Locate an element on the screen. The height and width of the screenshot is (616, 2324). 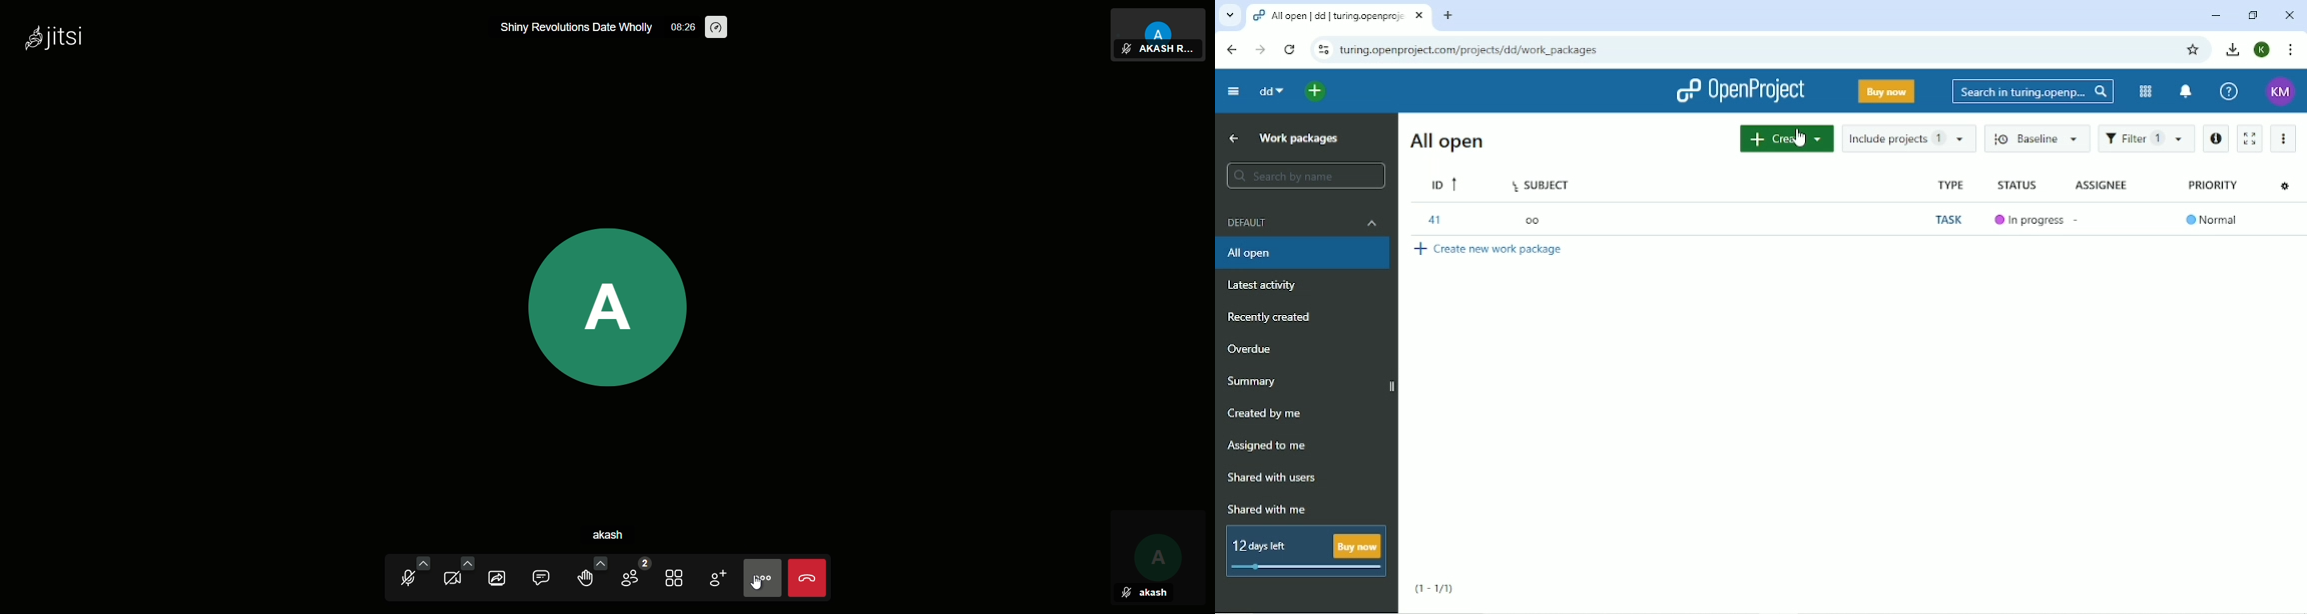
open chat is located at coordinates (548, 576).